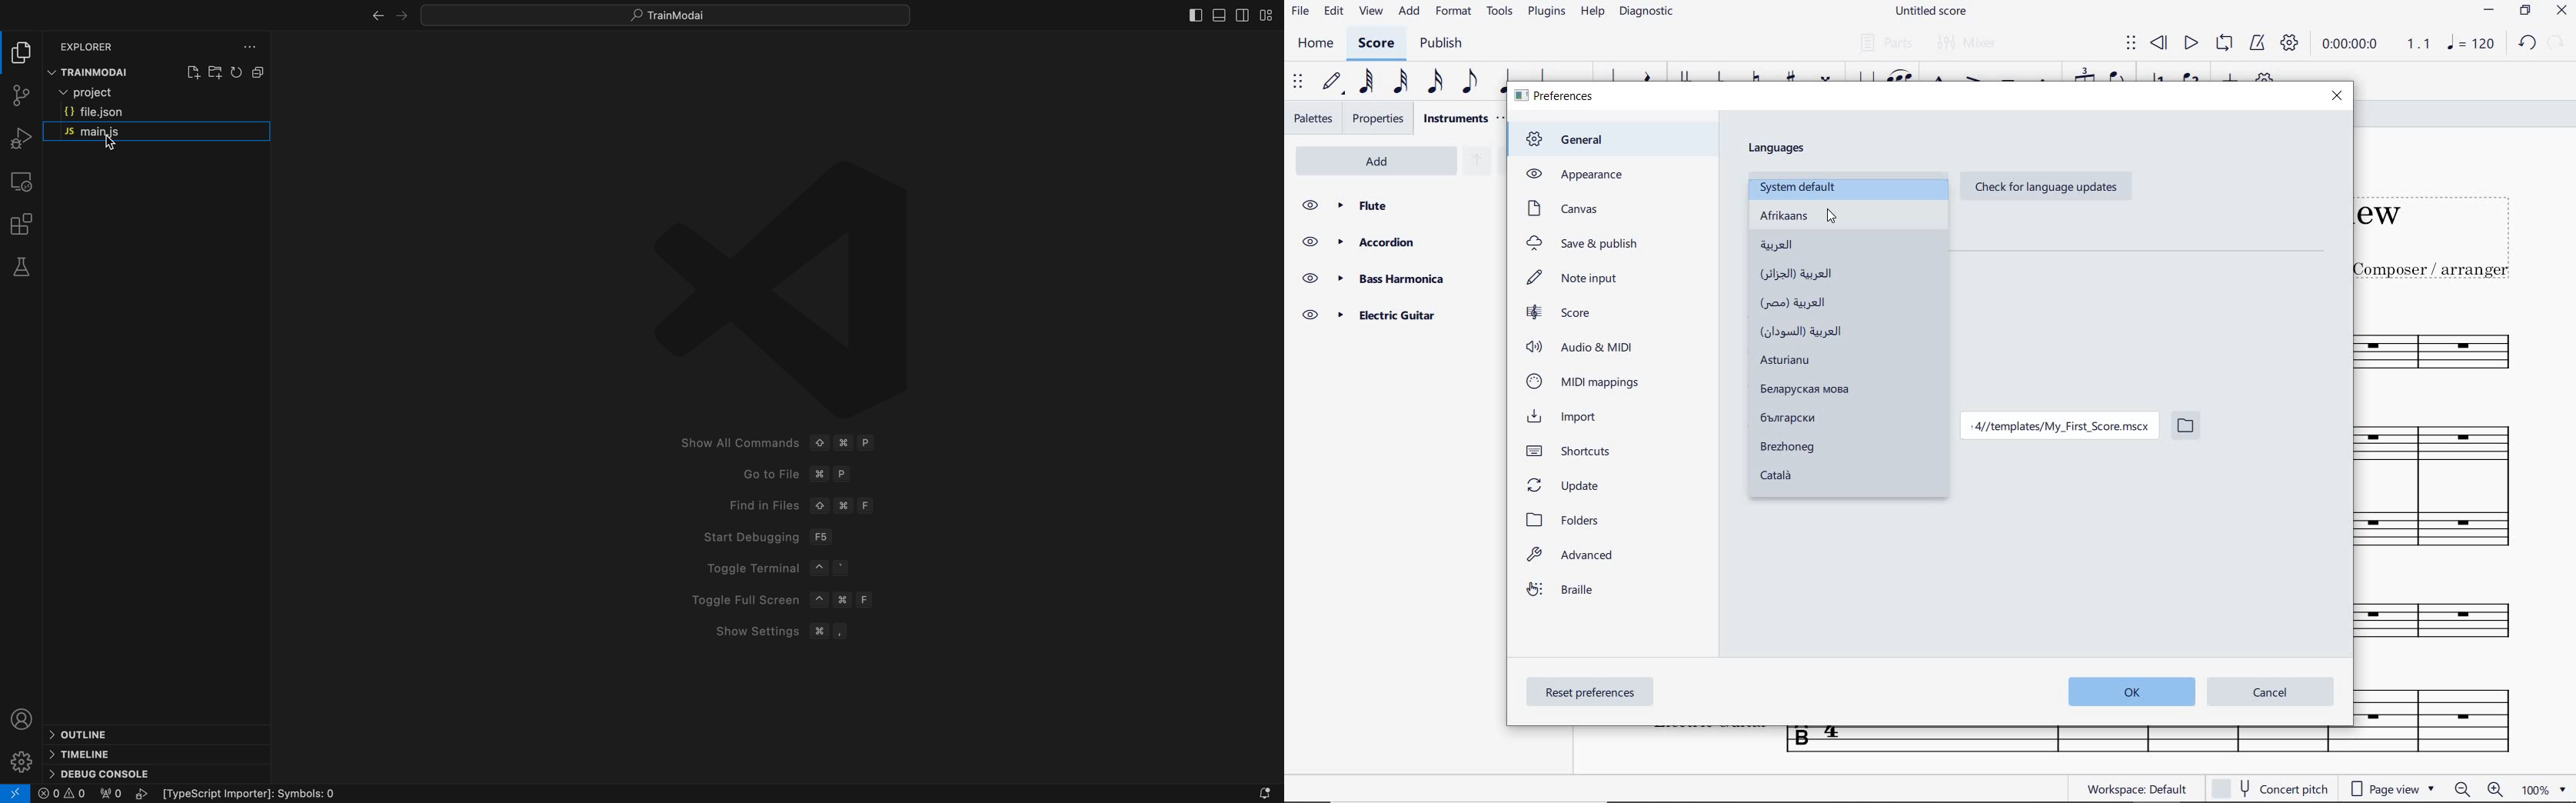  I want to click on sidebat left, so click(1193, 16).